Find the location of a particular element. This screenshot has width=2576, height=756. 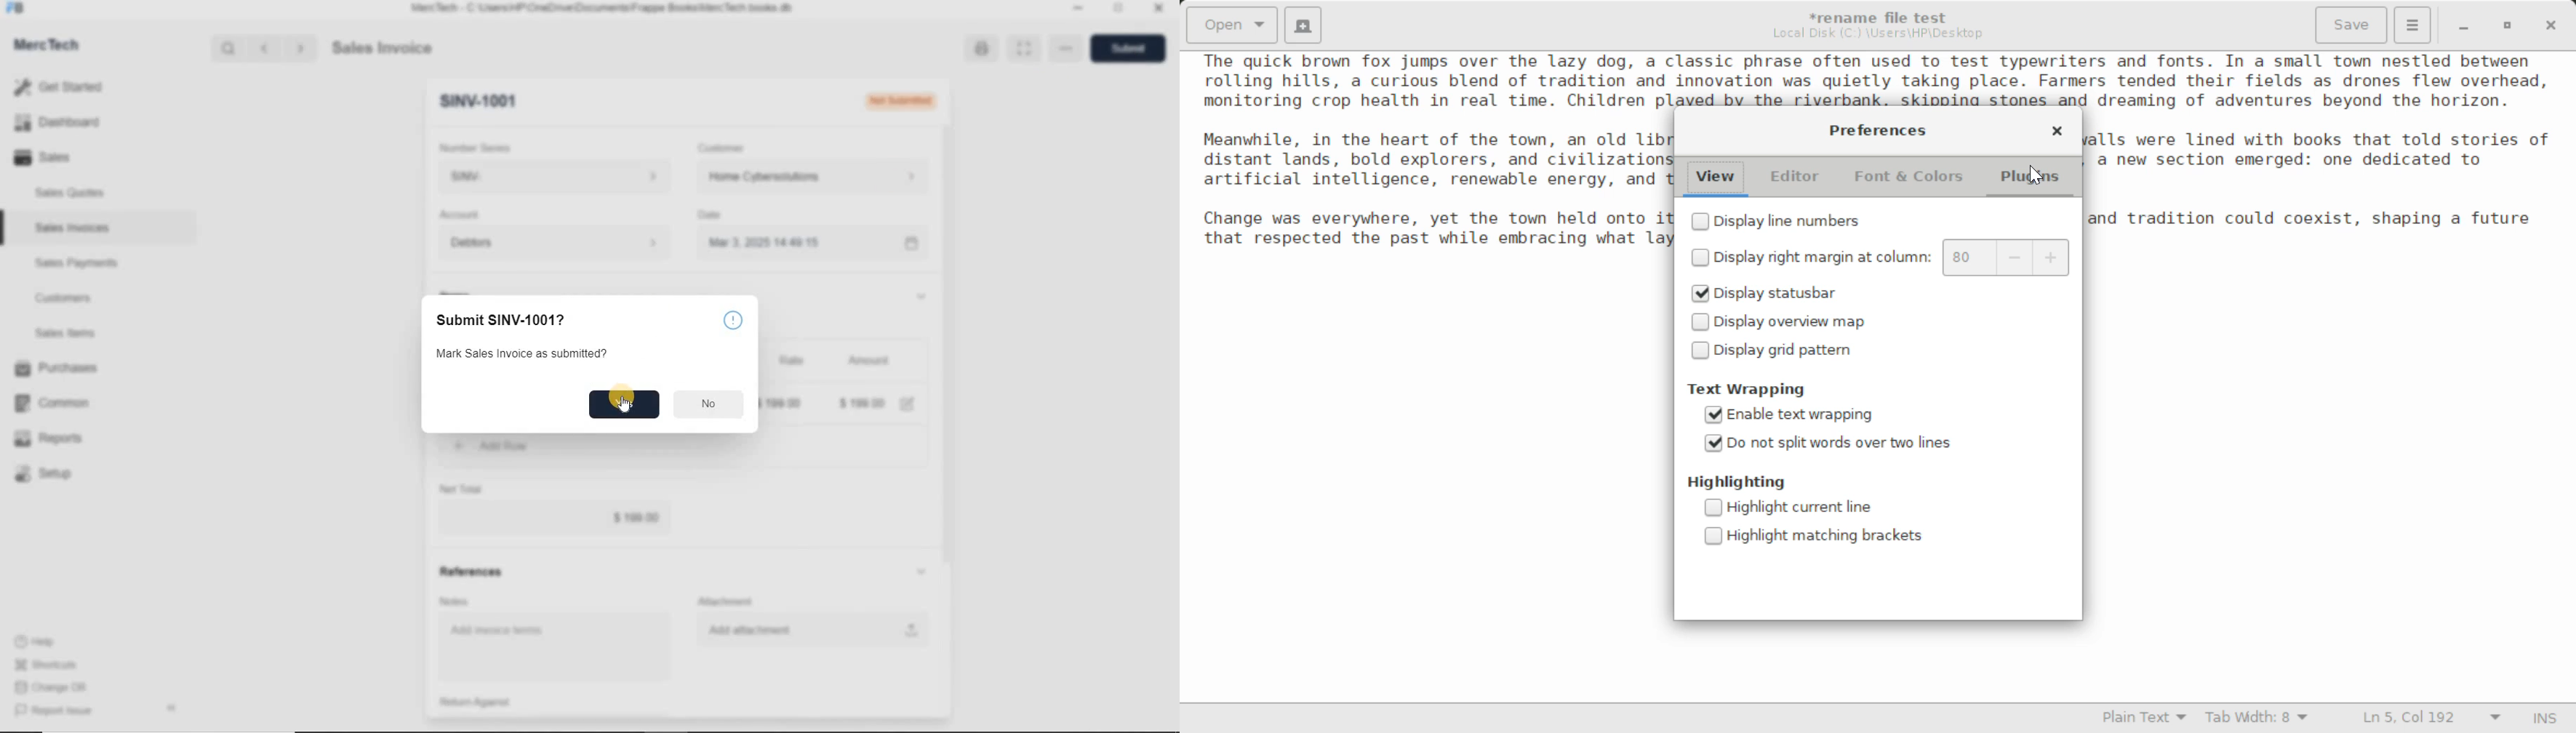

edit is located at coordinates (907, 404).